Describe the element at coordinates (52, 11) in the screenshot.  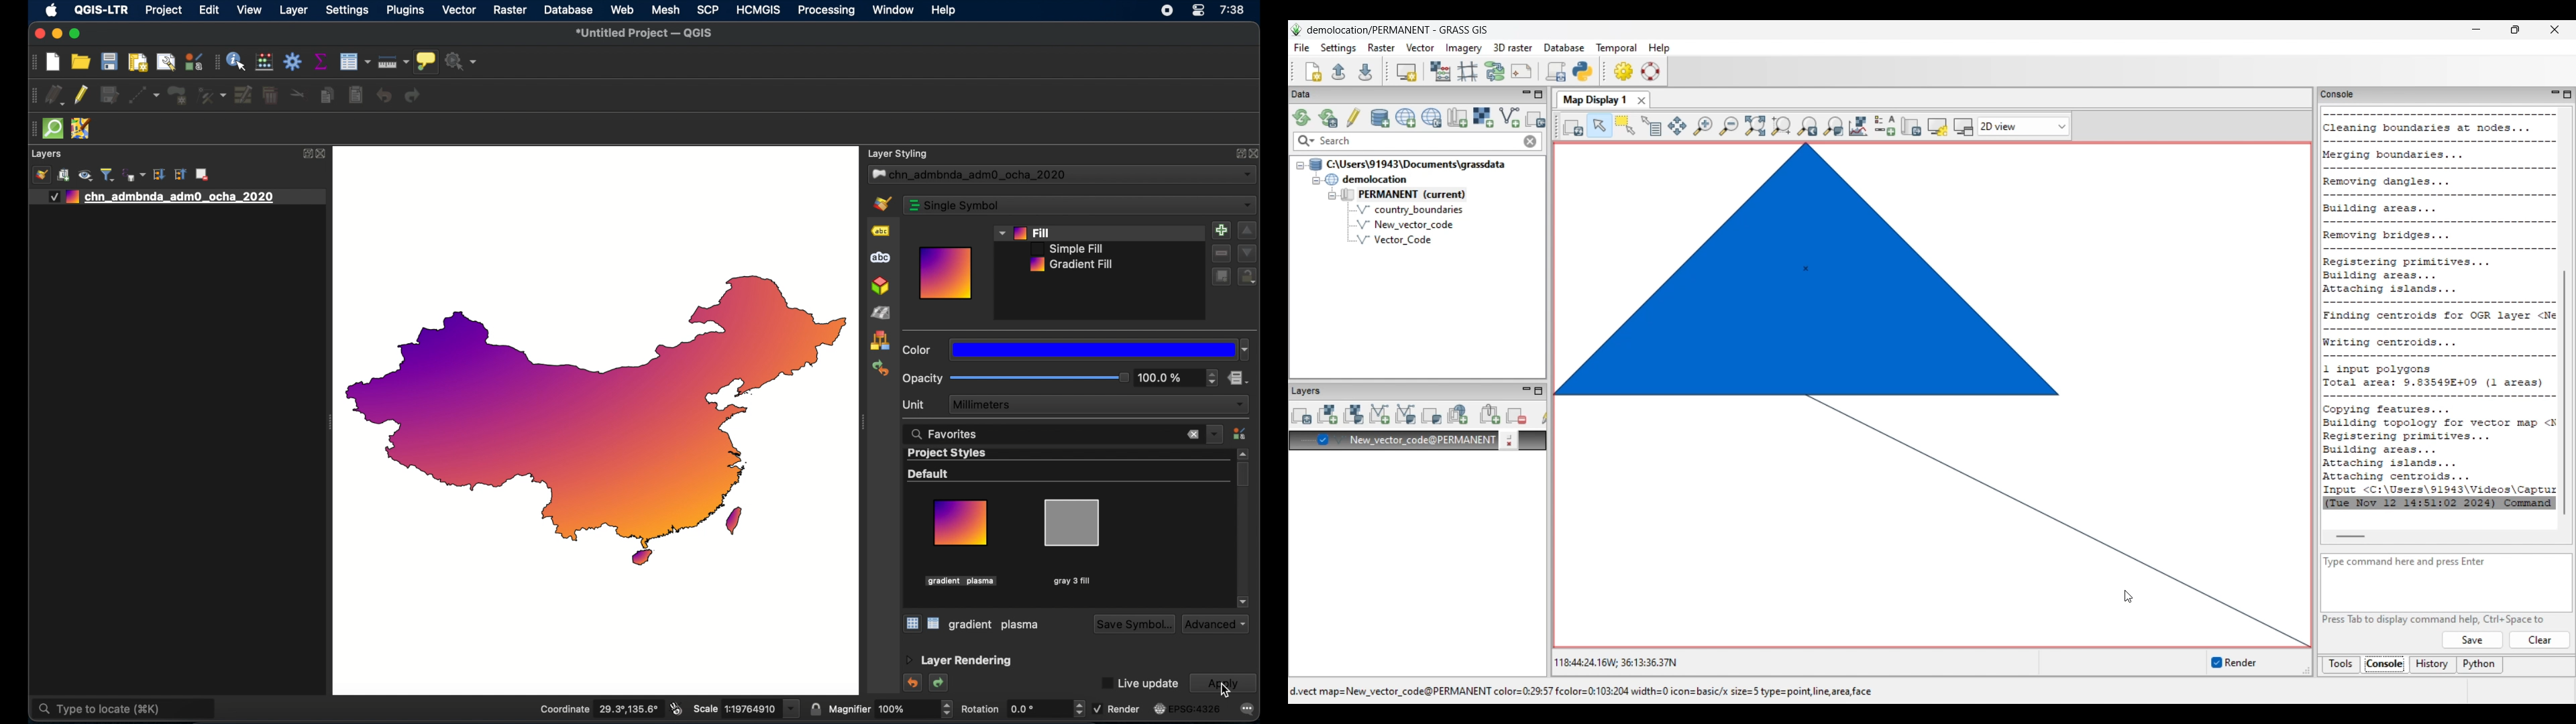
I see `apple icon` at that location.